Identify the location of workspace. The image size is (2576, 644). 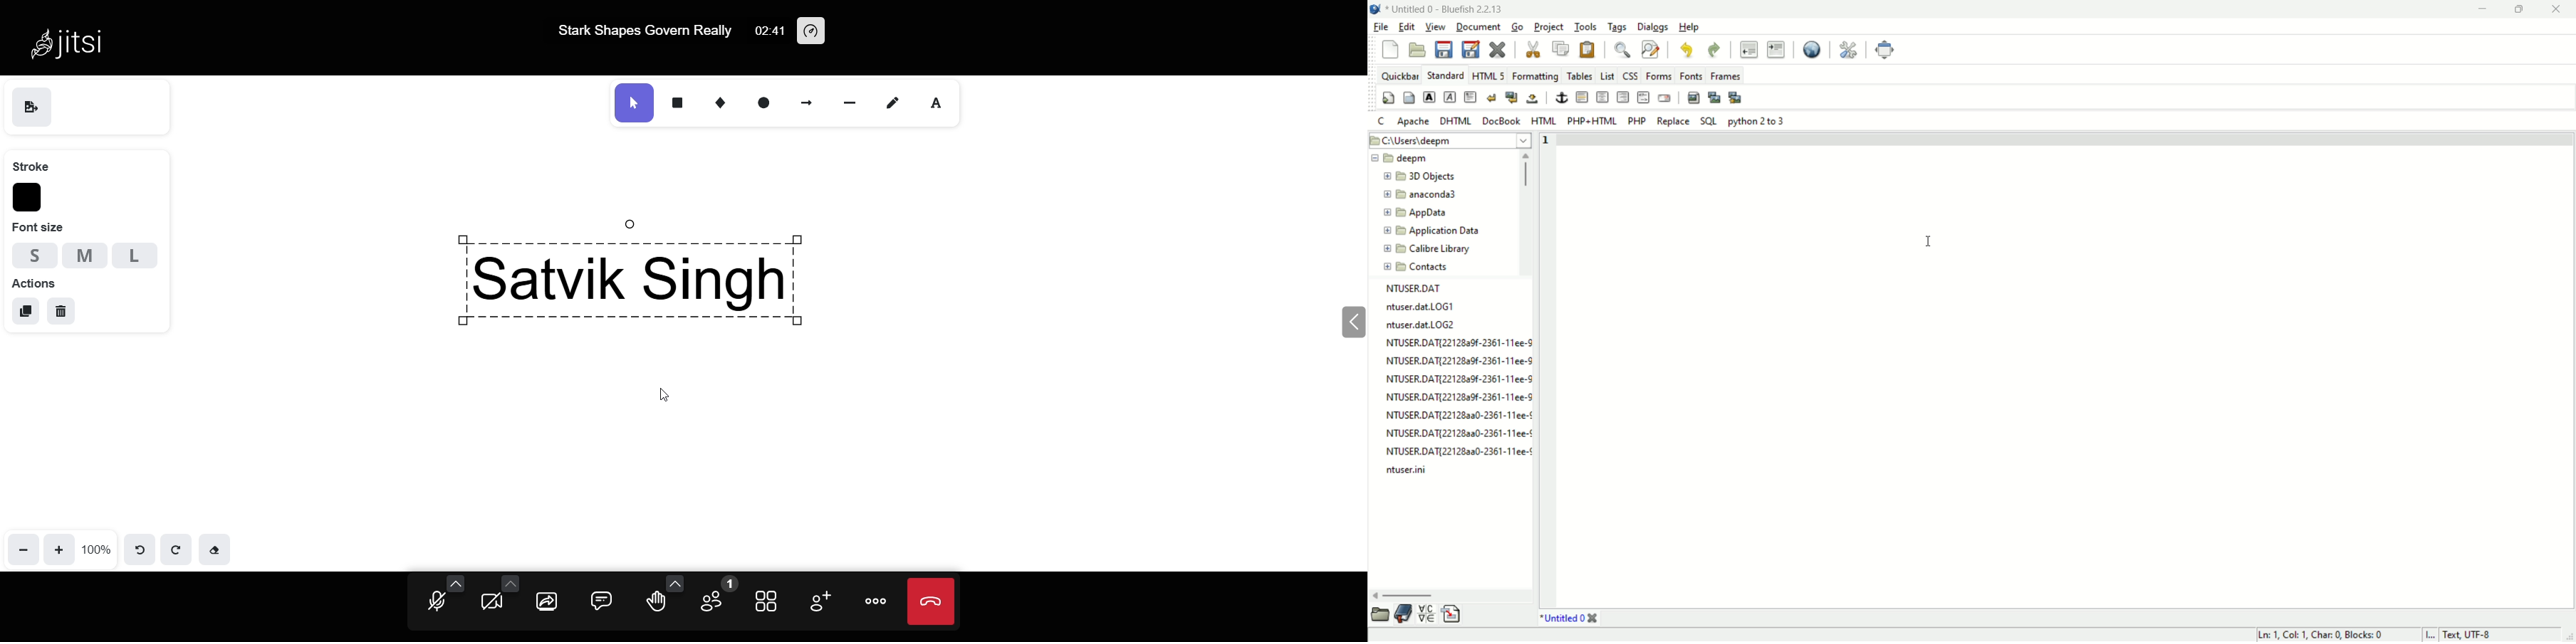
(2064, 376).